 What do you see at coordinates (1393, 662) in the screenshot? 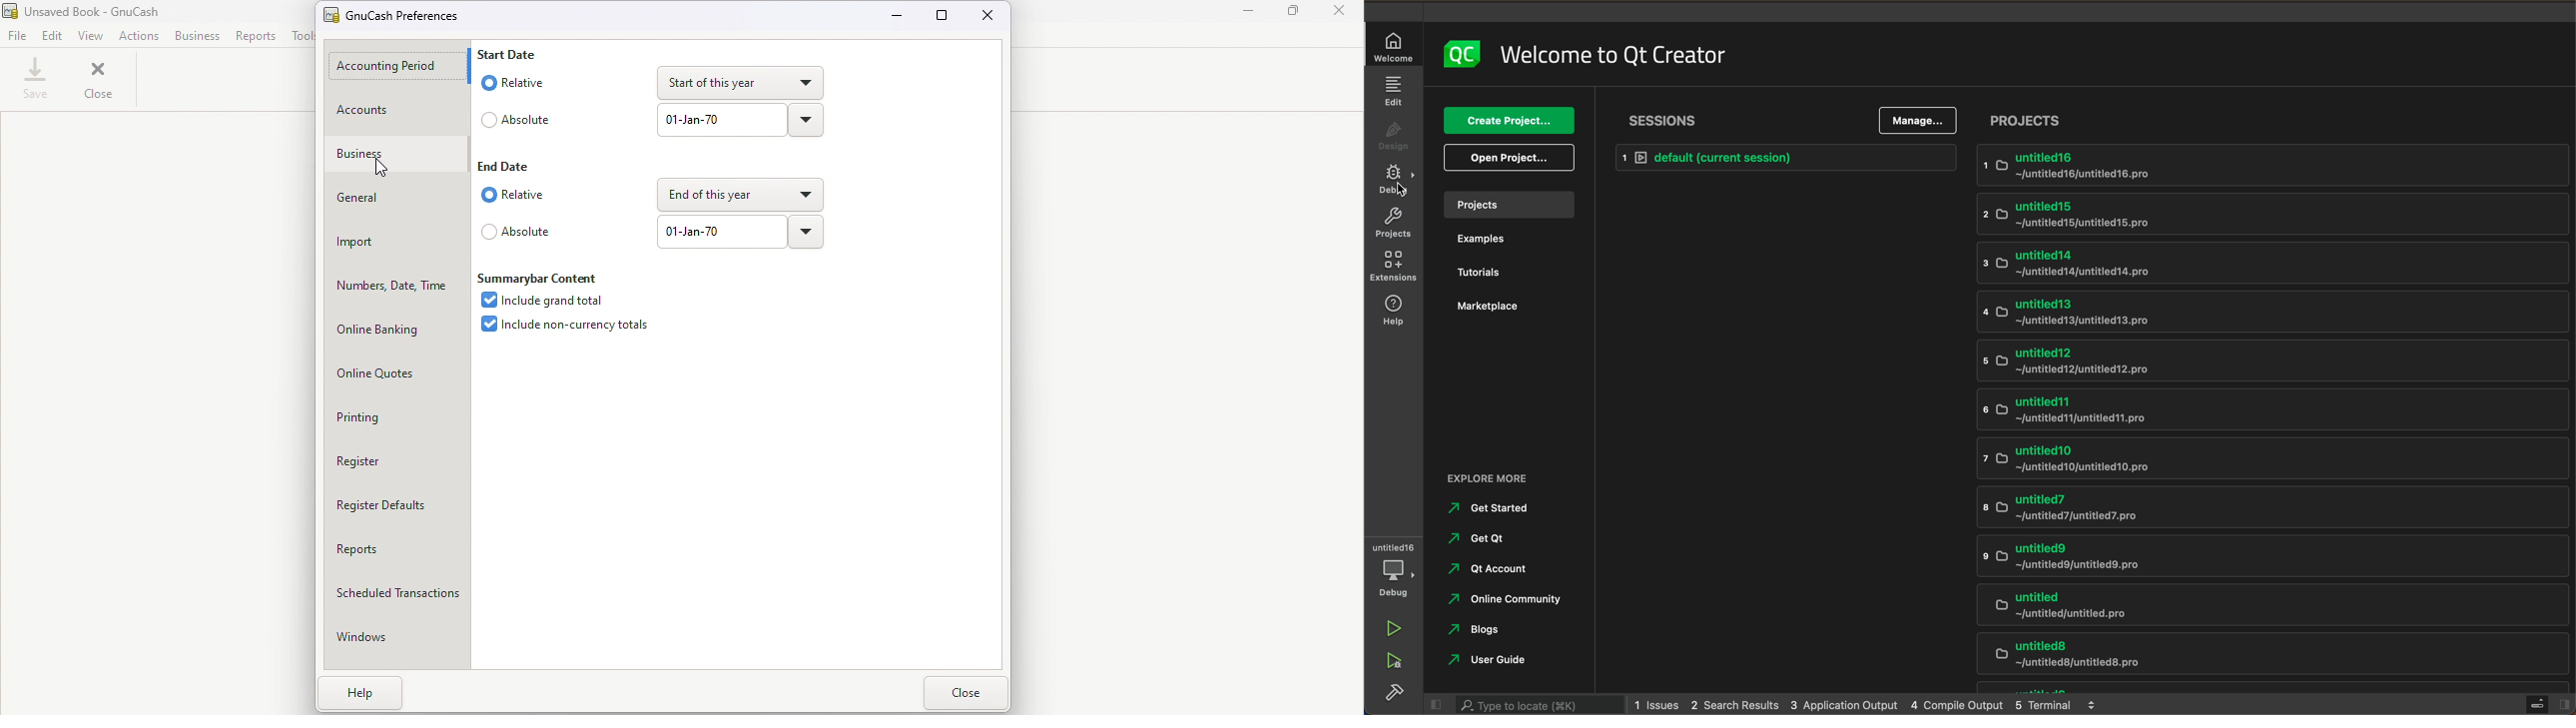
I see `run and debug` at bounding box center [1393, 662].